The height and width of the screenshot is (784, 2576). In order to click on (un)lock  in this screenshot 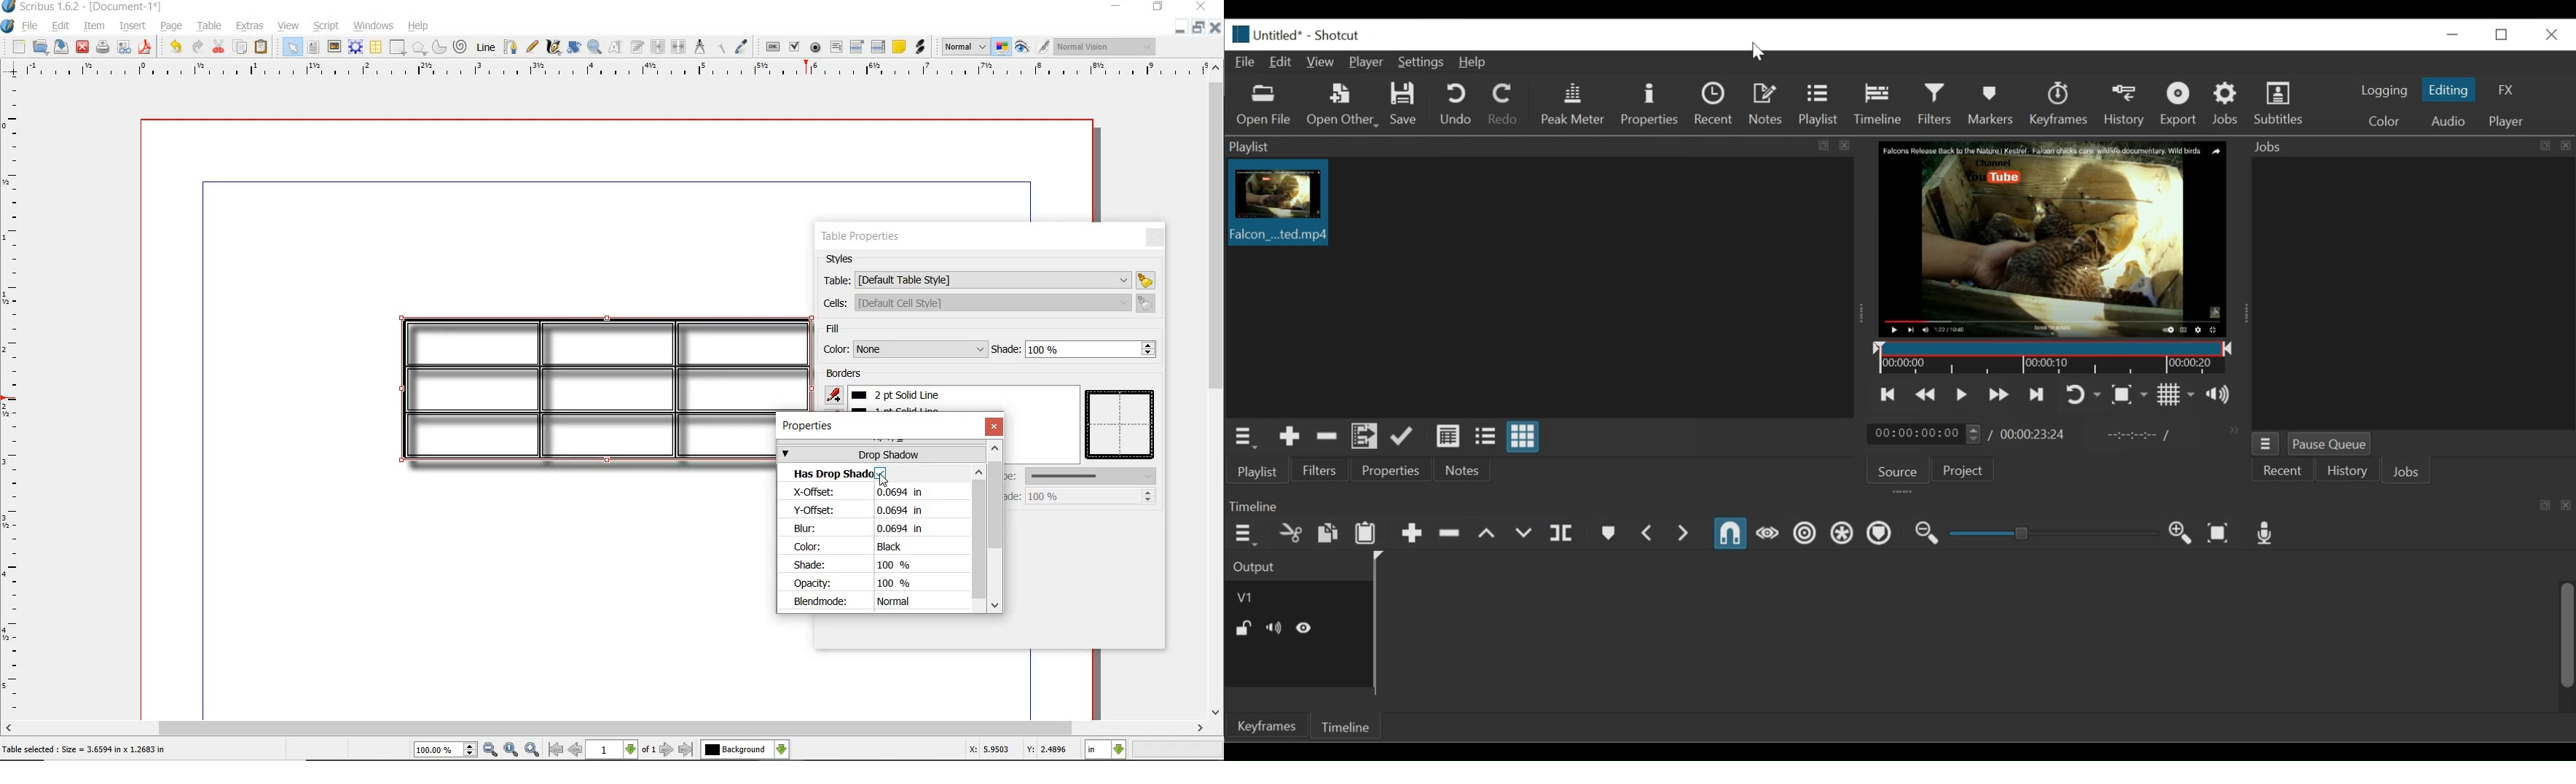, I will do `click(1244, 629)`.